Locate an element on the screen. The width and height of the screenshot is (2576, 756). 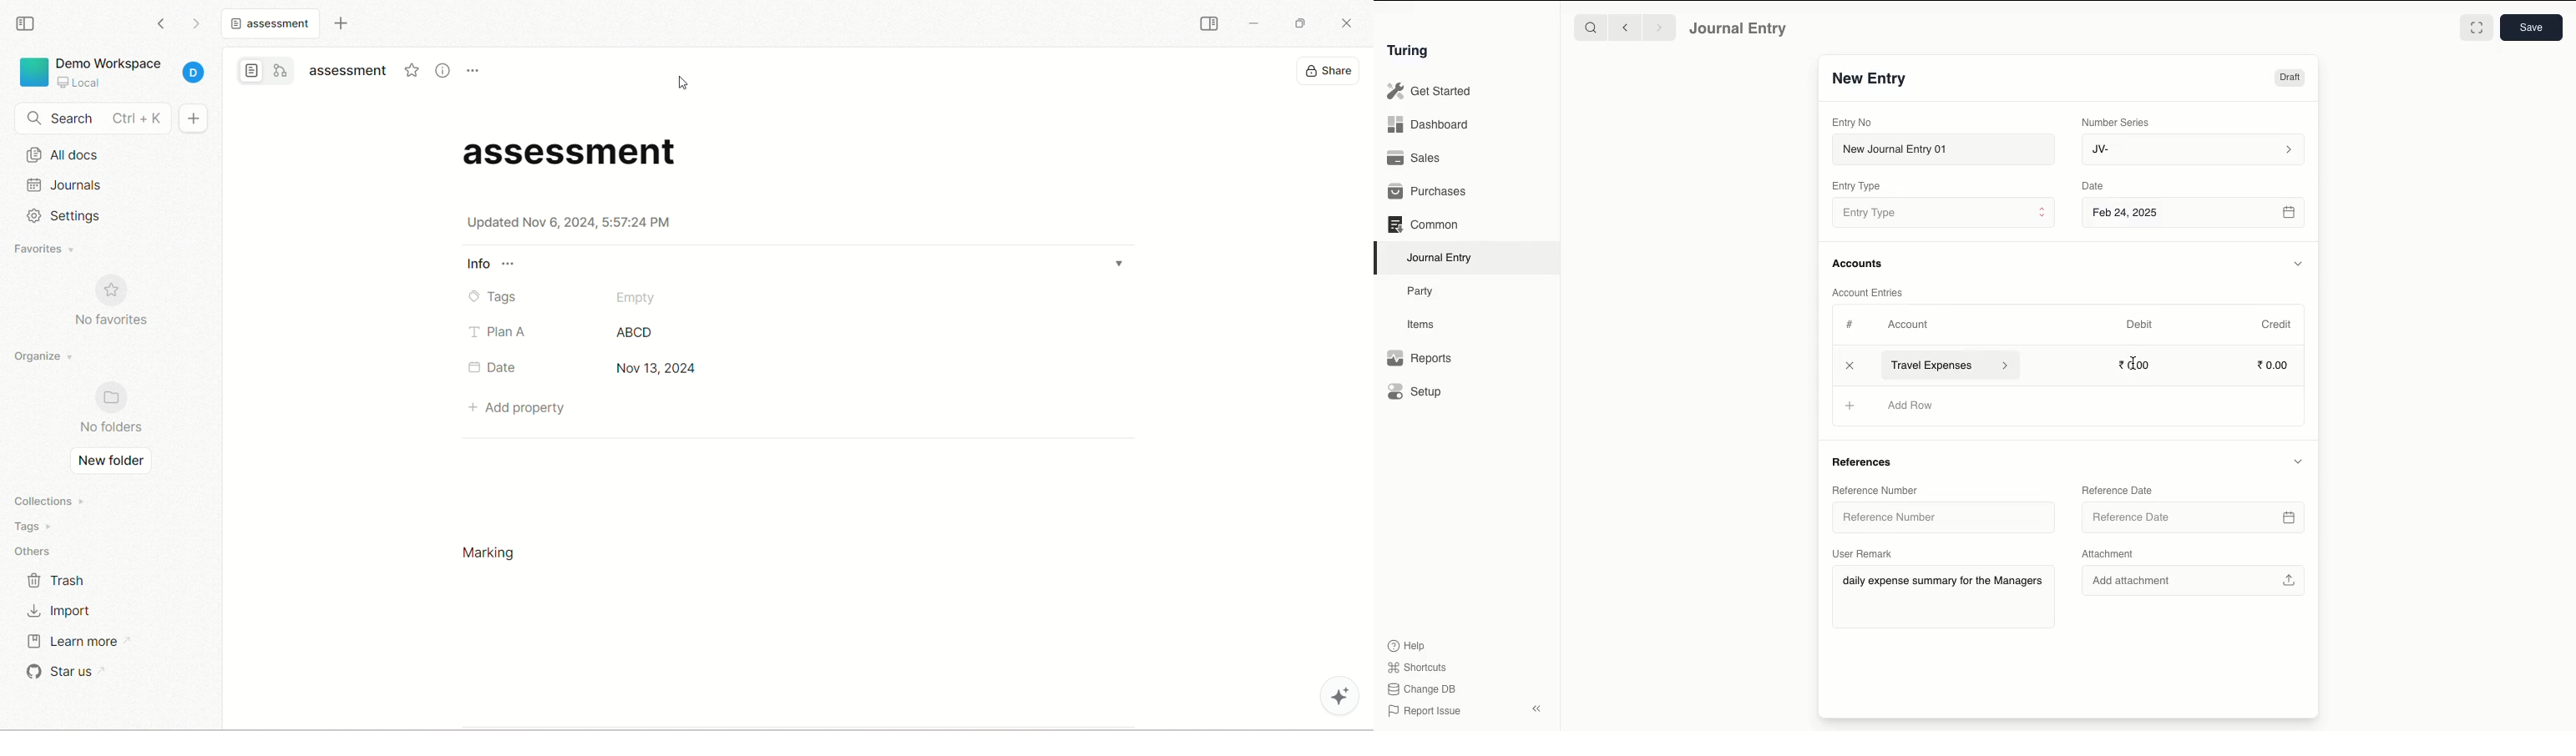
date is located at coordinates (497, 368).